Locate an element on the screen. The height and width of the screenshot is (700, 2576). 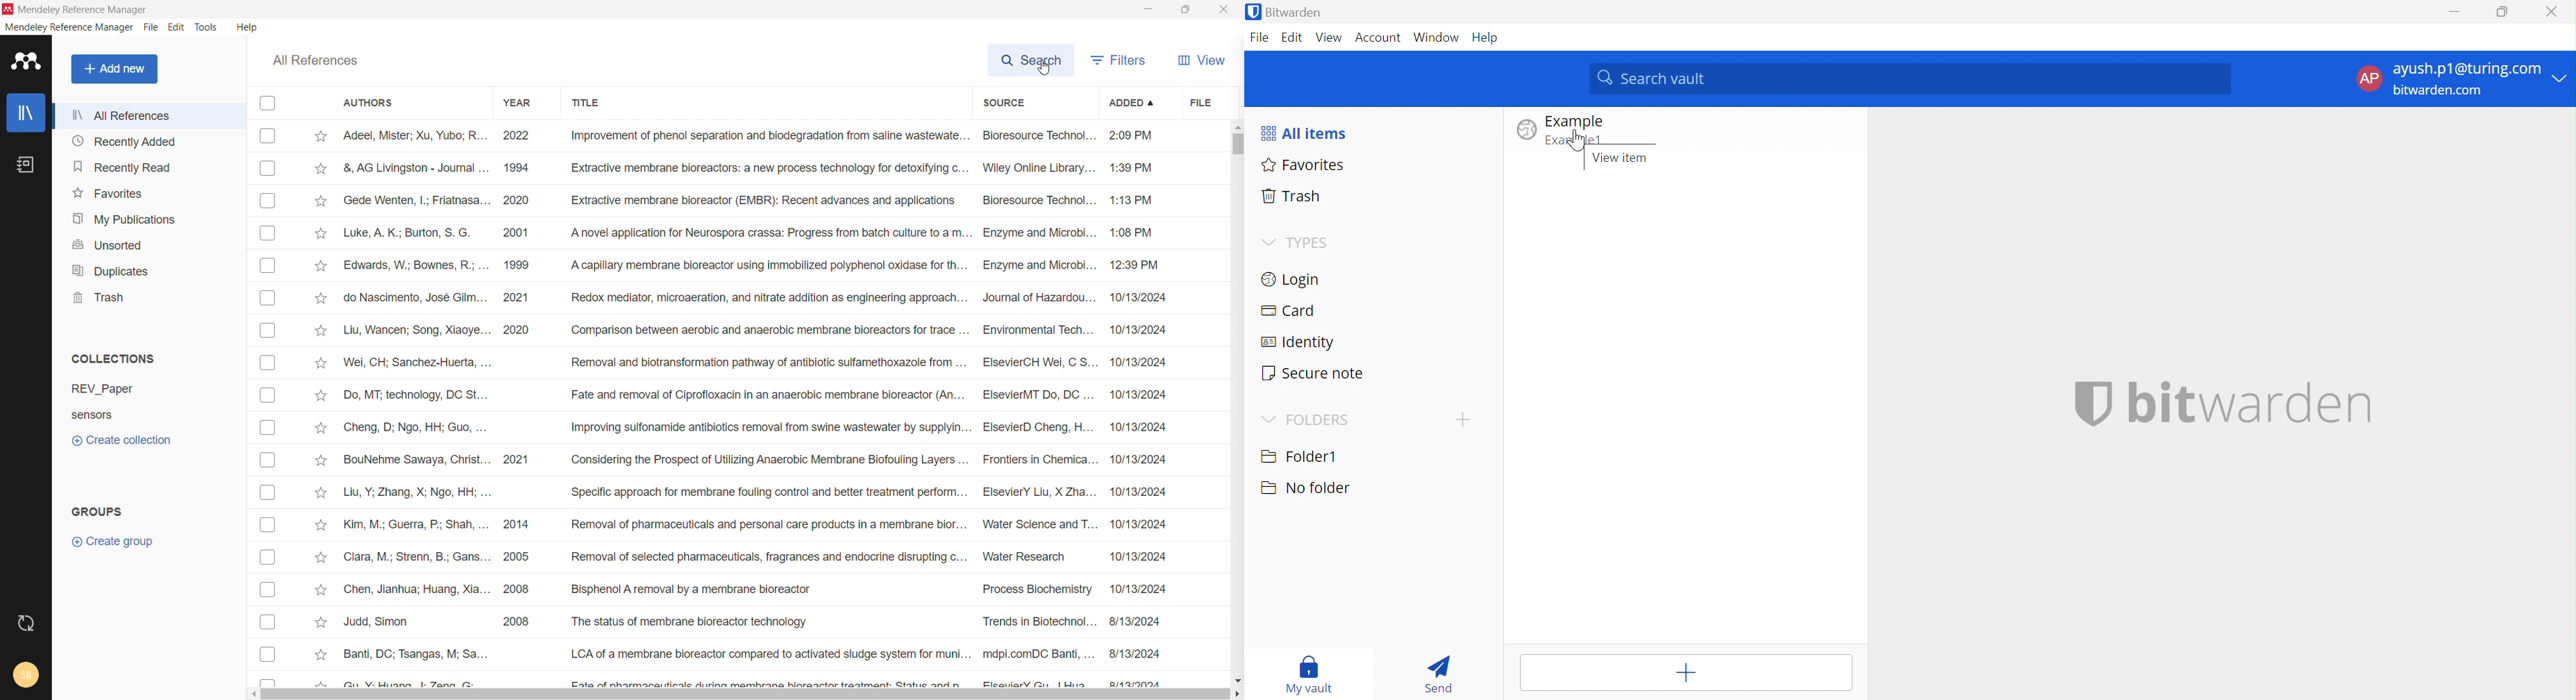
Checkbox is located at coordinates (268, 233).